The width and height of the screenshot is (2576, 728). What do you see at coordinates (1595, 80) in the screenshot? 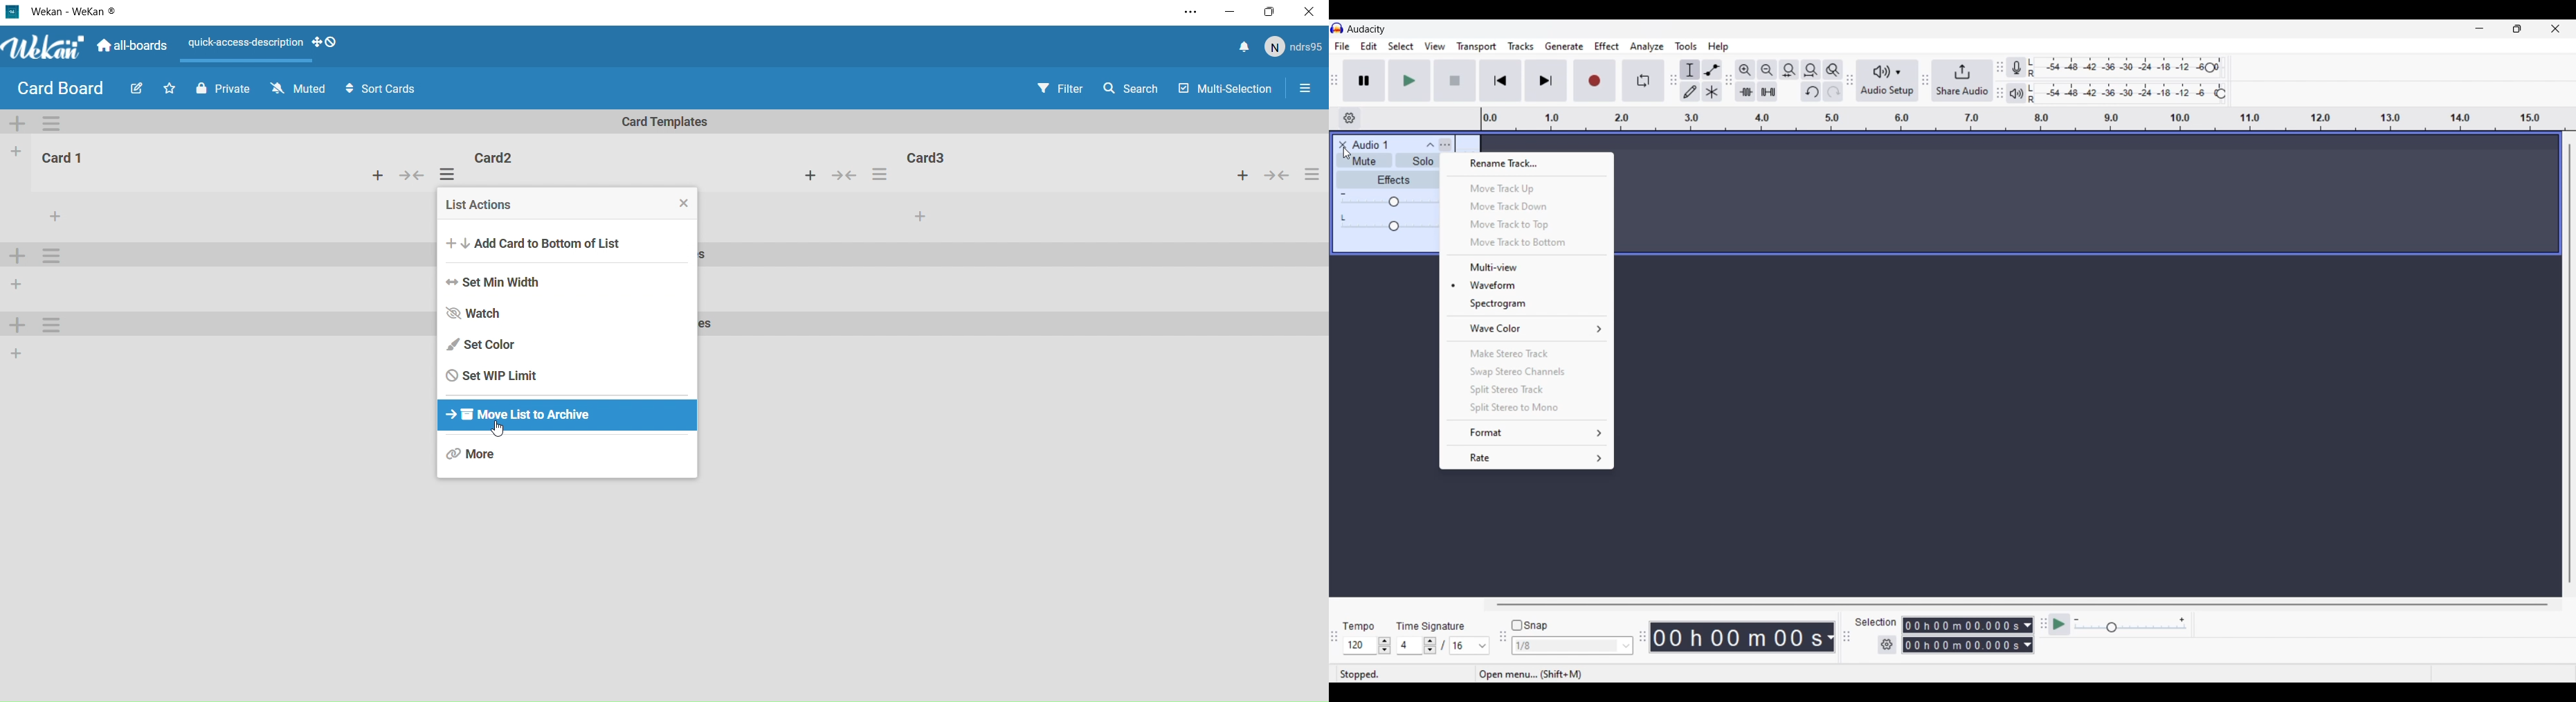
I see `Record/Record new track` at bounding box center [1595, 80].